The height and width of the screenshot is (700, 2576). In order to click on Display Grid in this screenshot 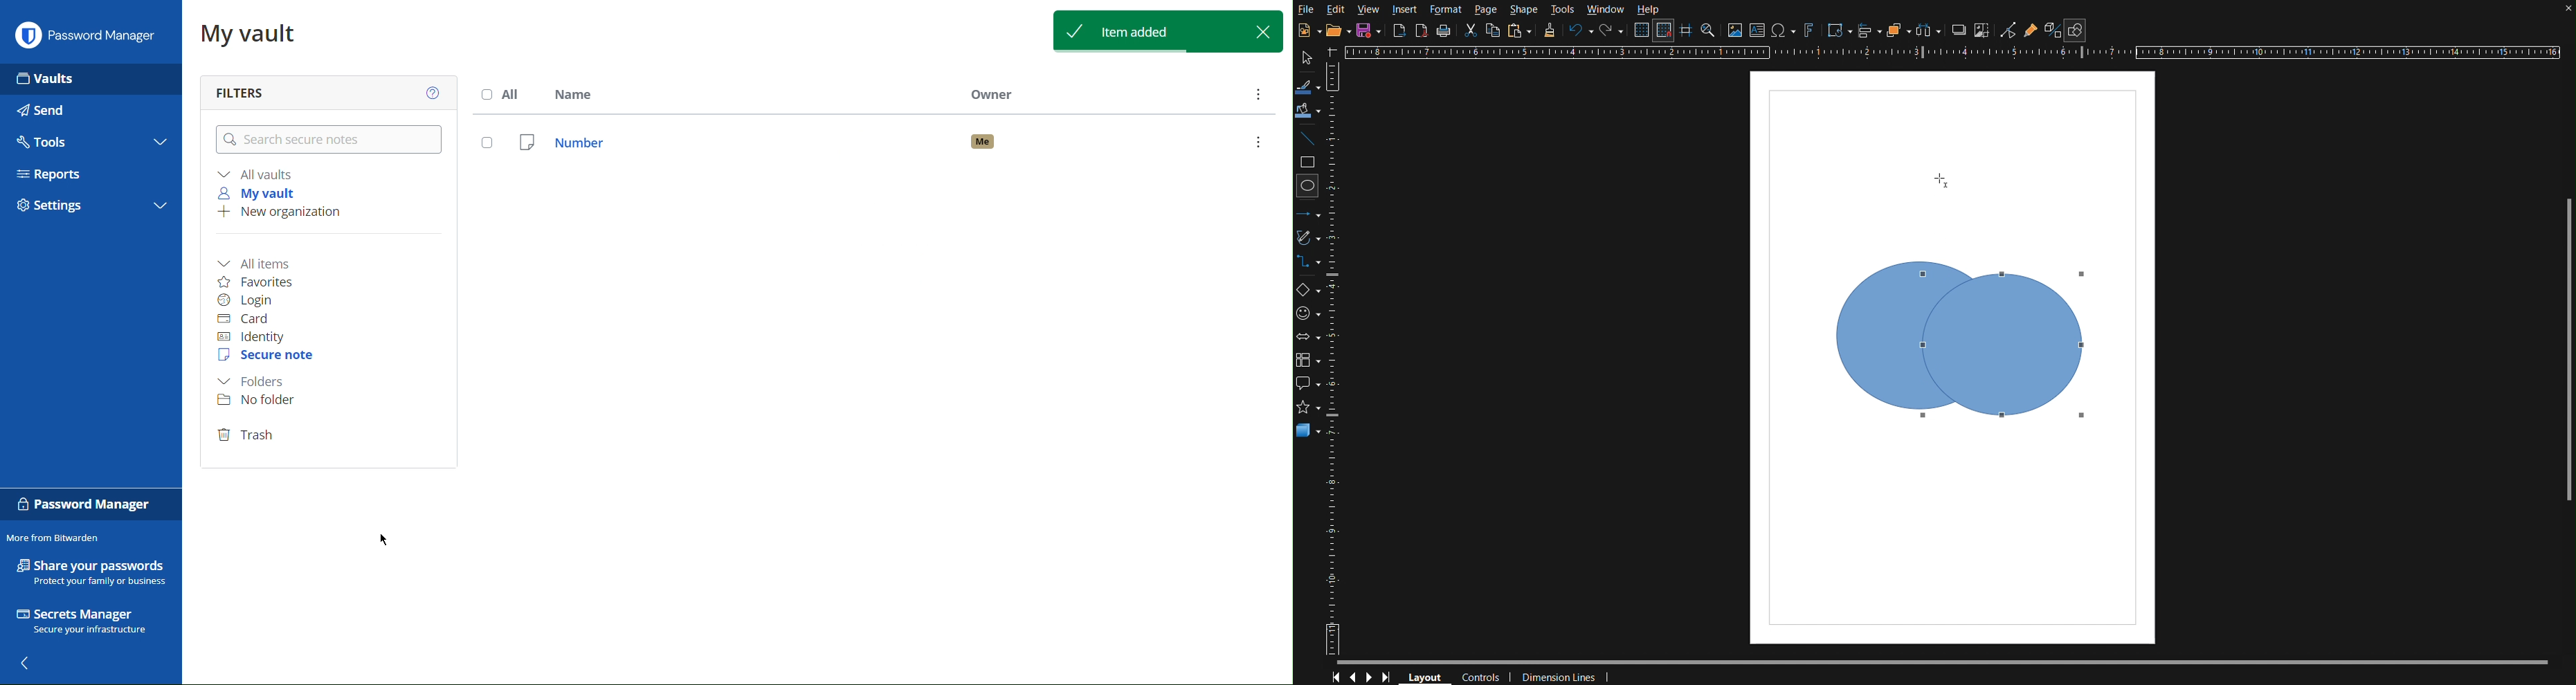, I will do `click(1641, 31)`.